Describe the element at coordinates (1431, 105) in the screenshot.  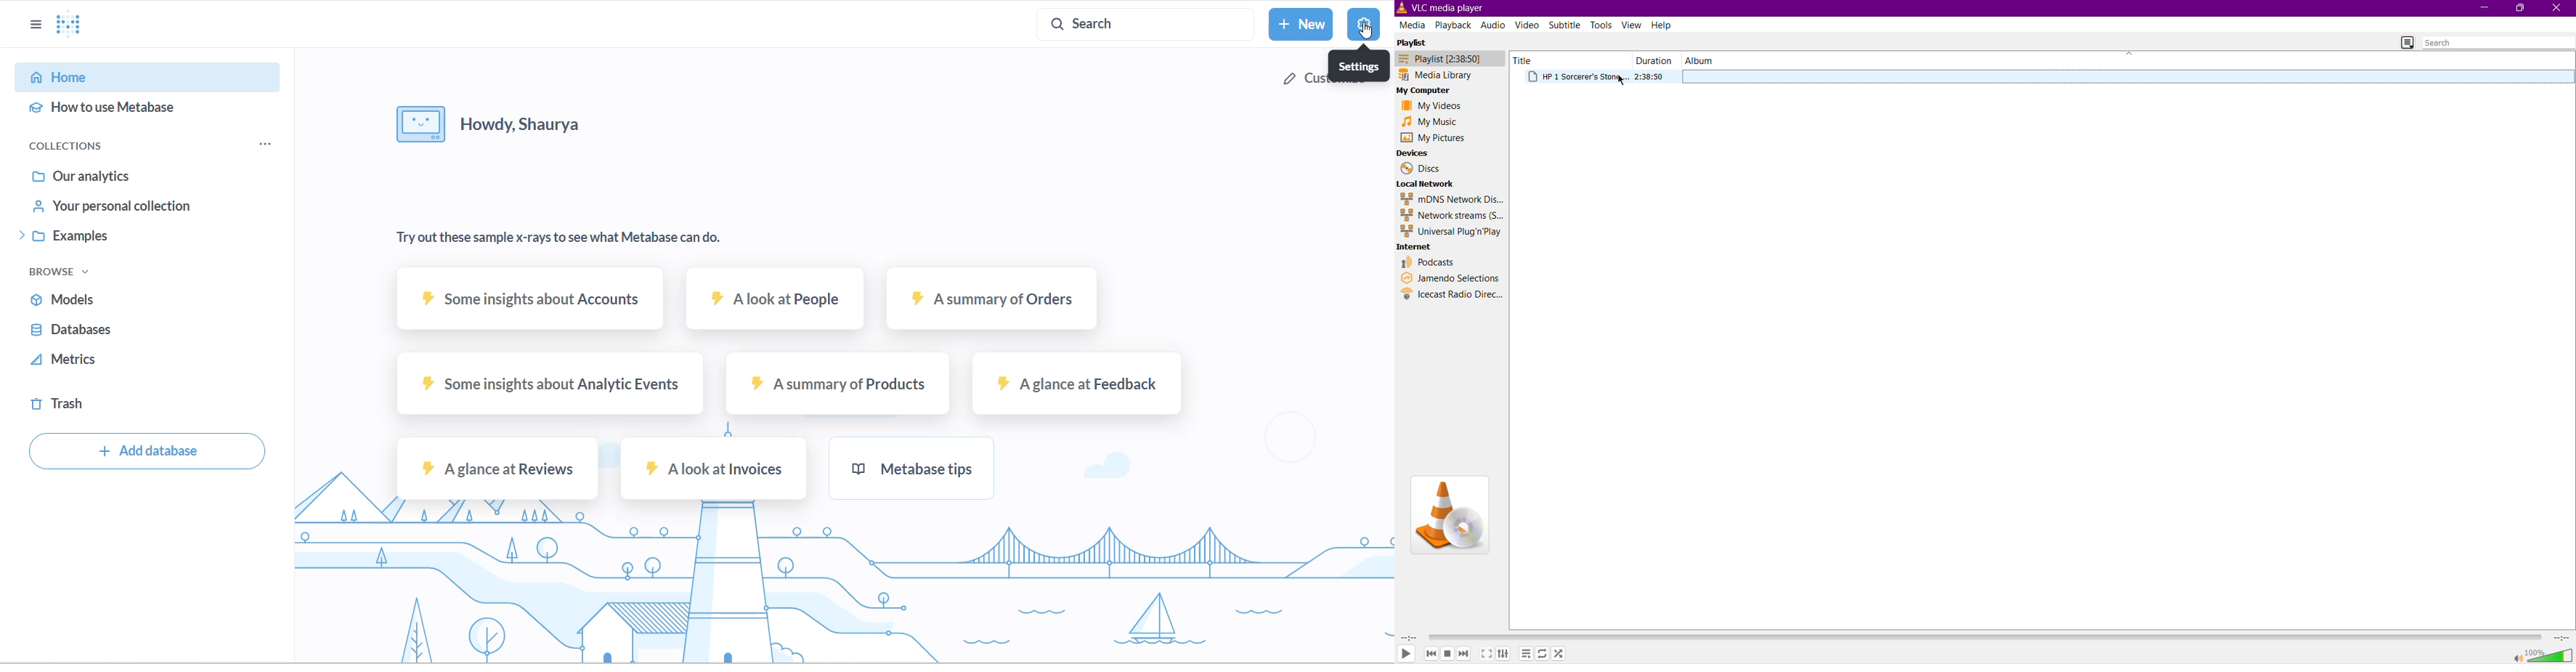
I see `My Videos` at that location.